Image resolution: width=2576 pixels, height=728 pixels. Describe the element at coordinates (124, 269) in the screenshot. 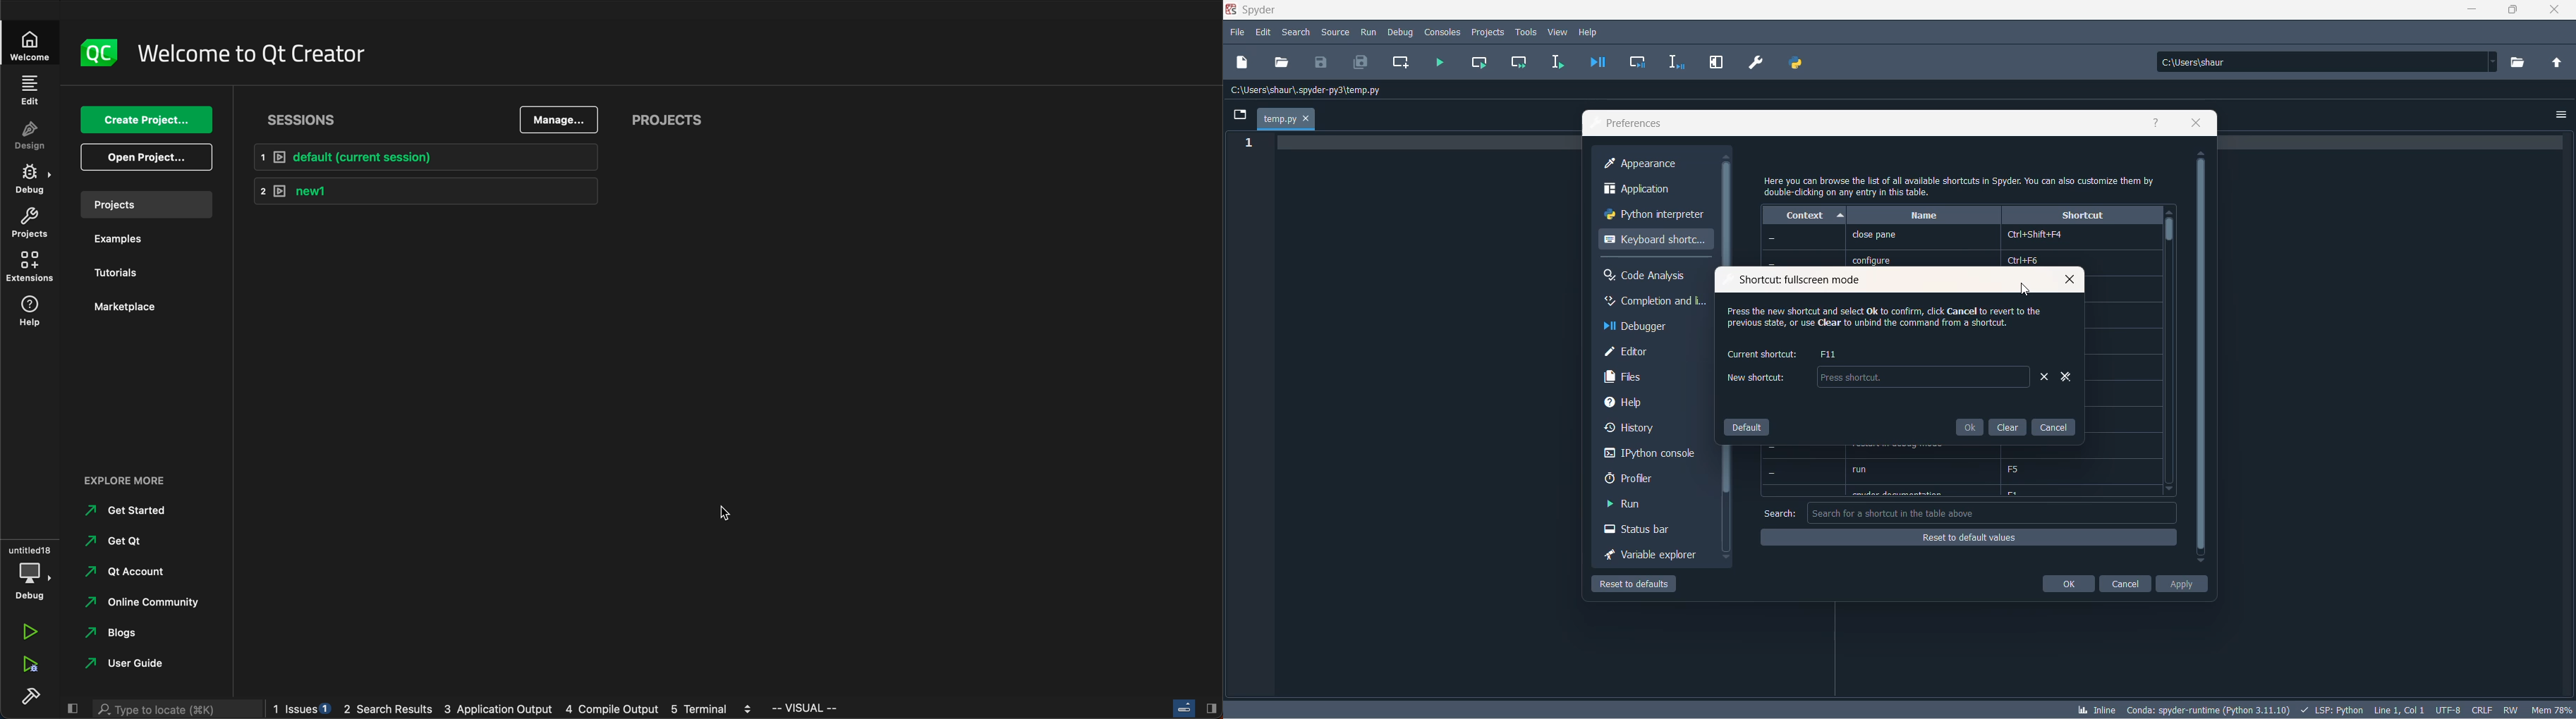

I see `tutorials` at that location.